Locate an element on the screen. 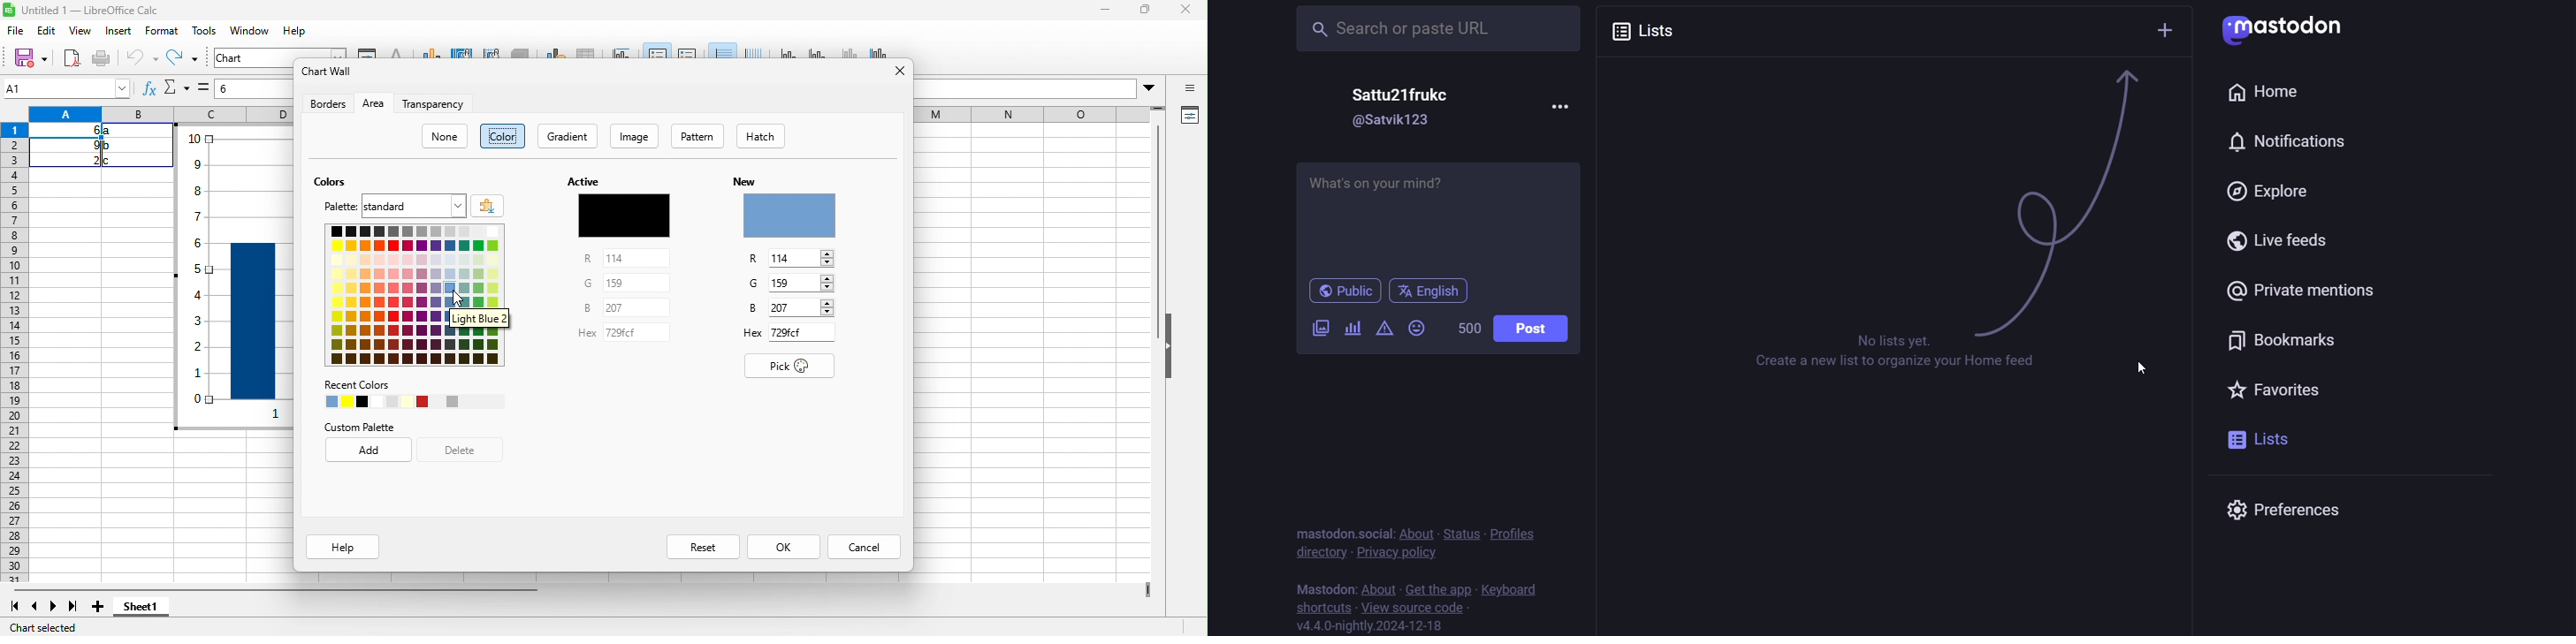 This screenshot has height=644, width=2576. emoji is located at coordinates (1417, 326).